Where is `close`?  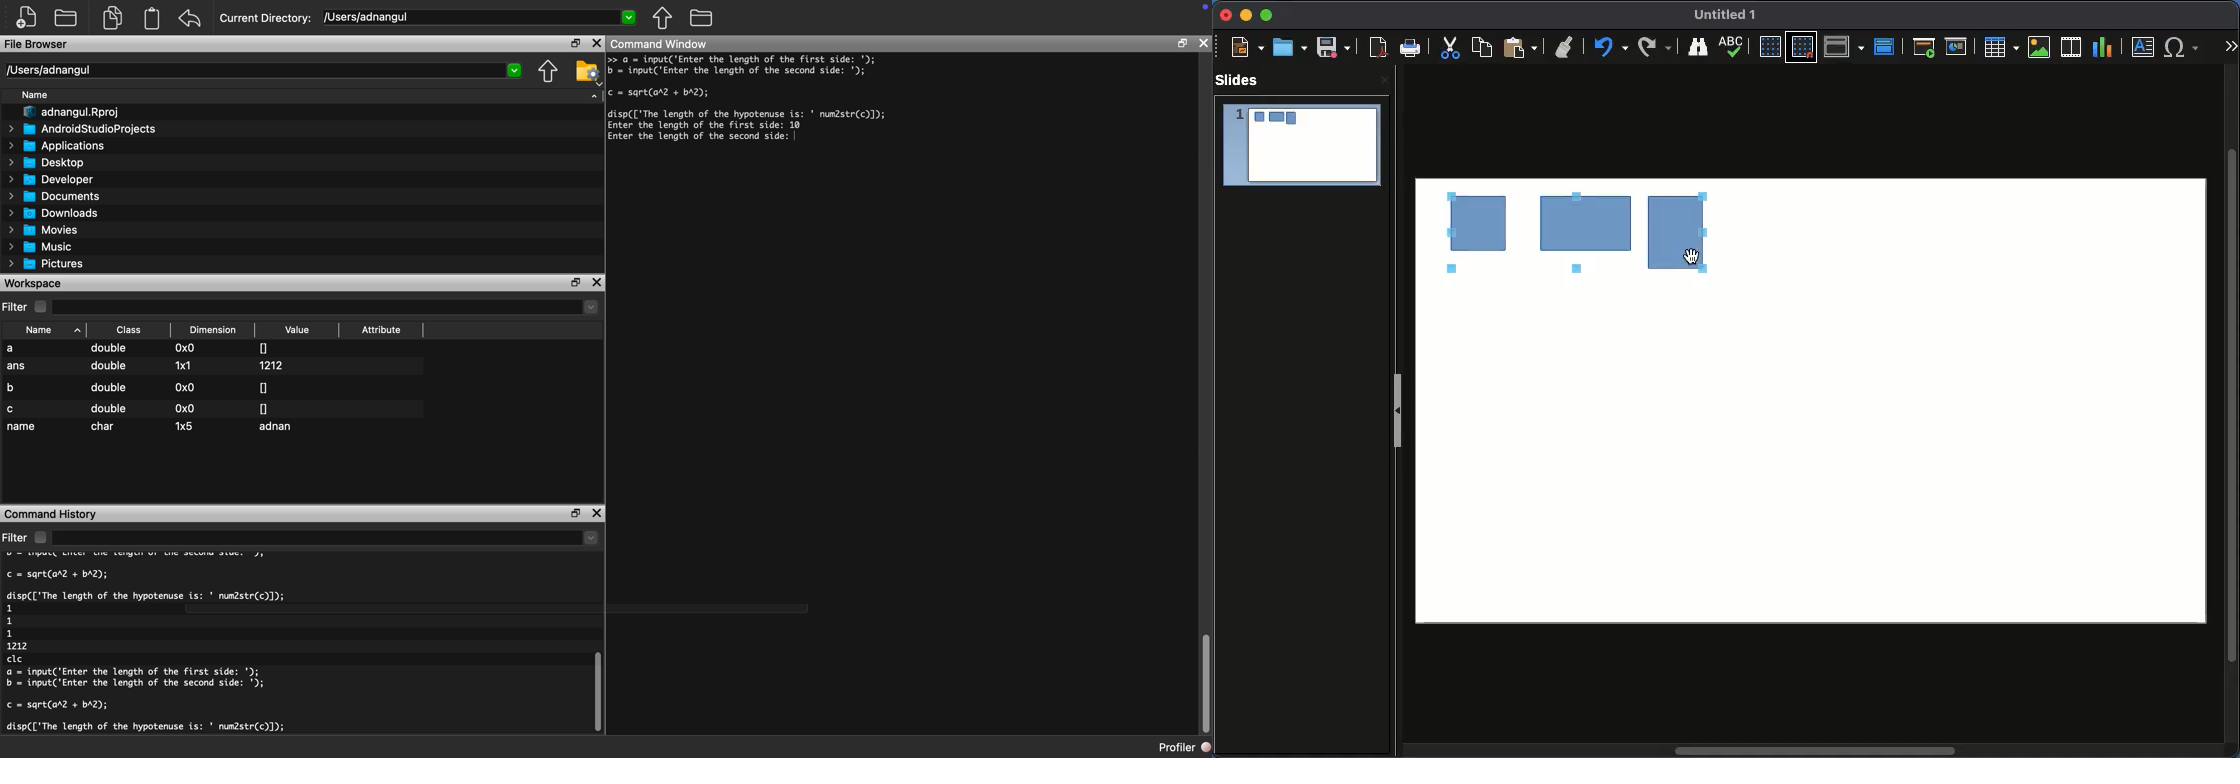
close is located at coordinates (599, 283).